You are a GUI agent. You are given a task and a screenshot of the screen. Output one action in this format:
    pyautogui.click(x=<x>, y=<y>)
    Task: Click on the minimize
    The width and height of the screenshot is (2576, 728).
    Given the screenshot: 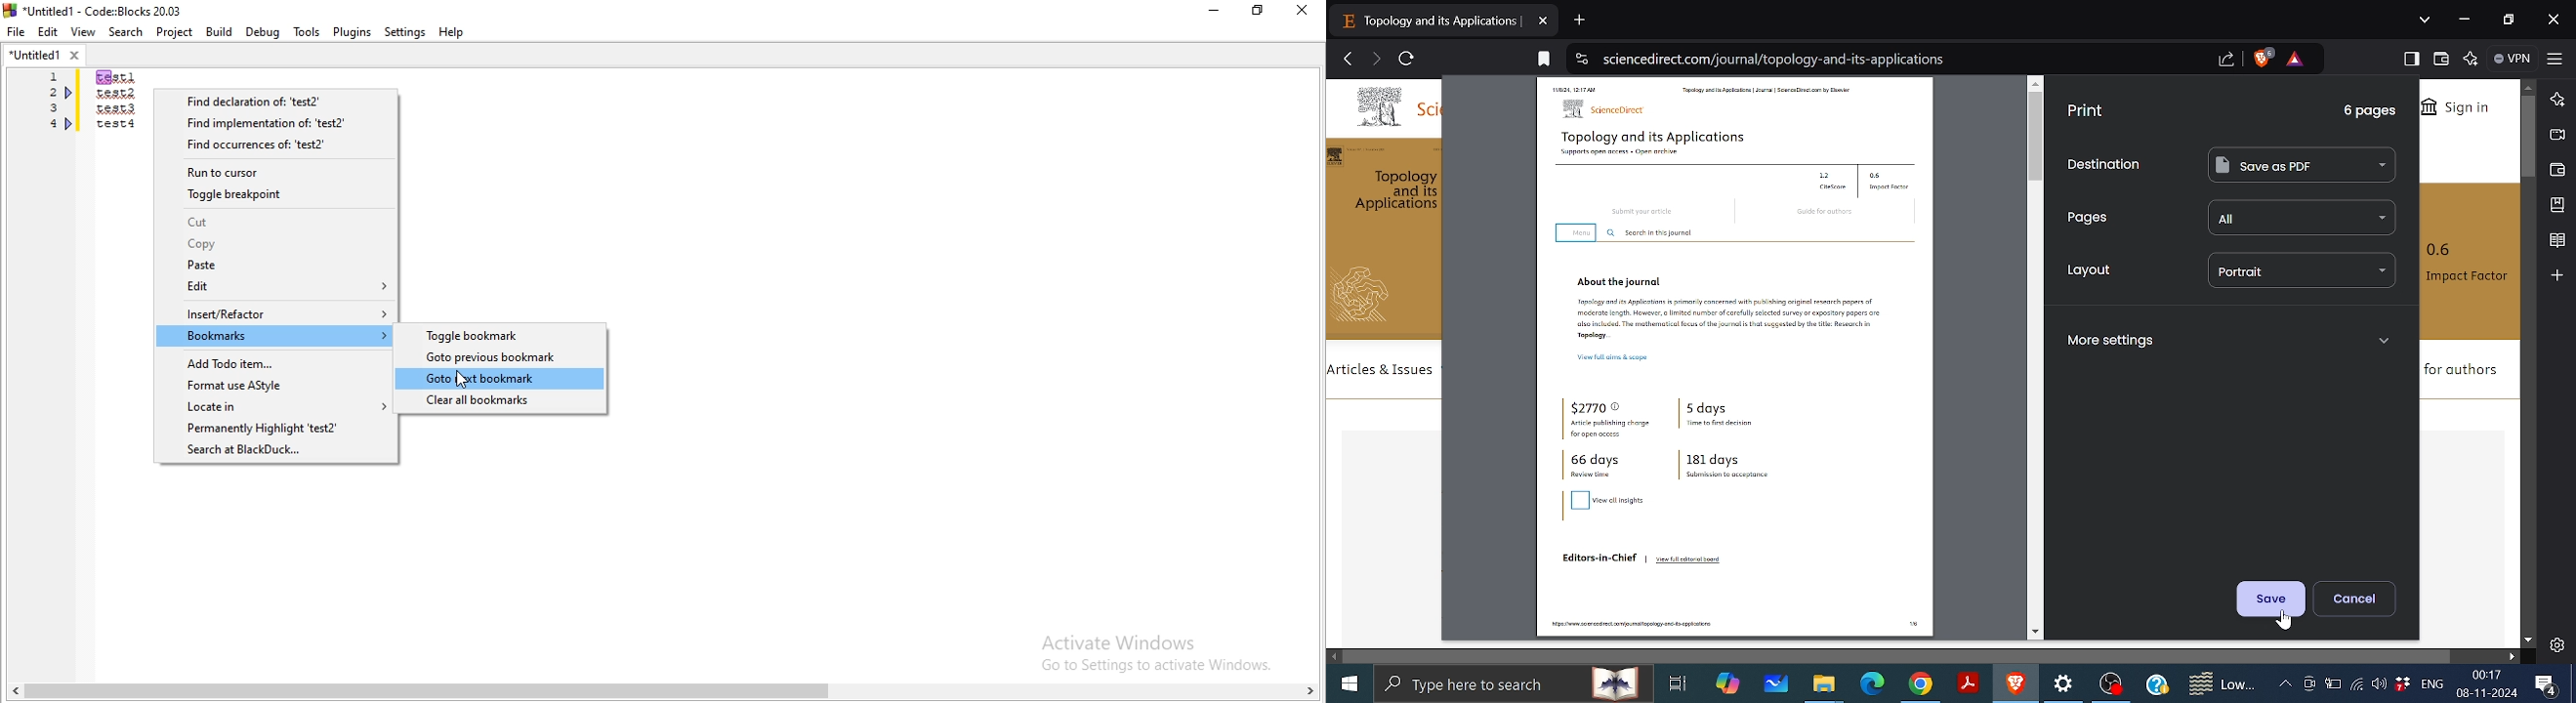 What is the action you would take?
    pyautogui.click(x=1212, y=12)
    